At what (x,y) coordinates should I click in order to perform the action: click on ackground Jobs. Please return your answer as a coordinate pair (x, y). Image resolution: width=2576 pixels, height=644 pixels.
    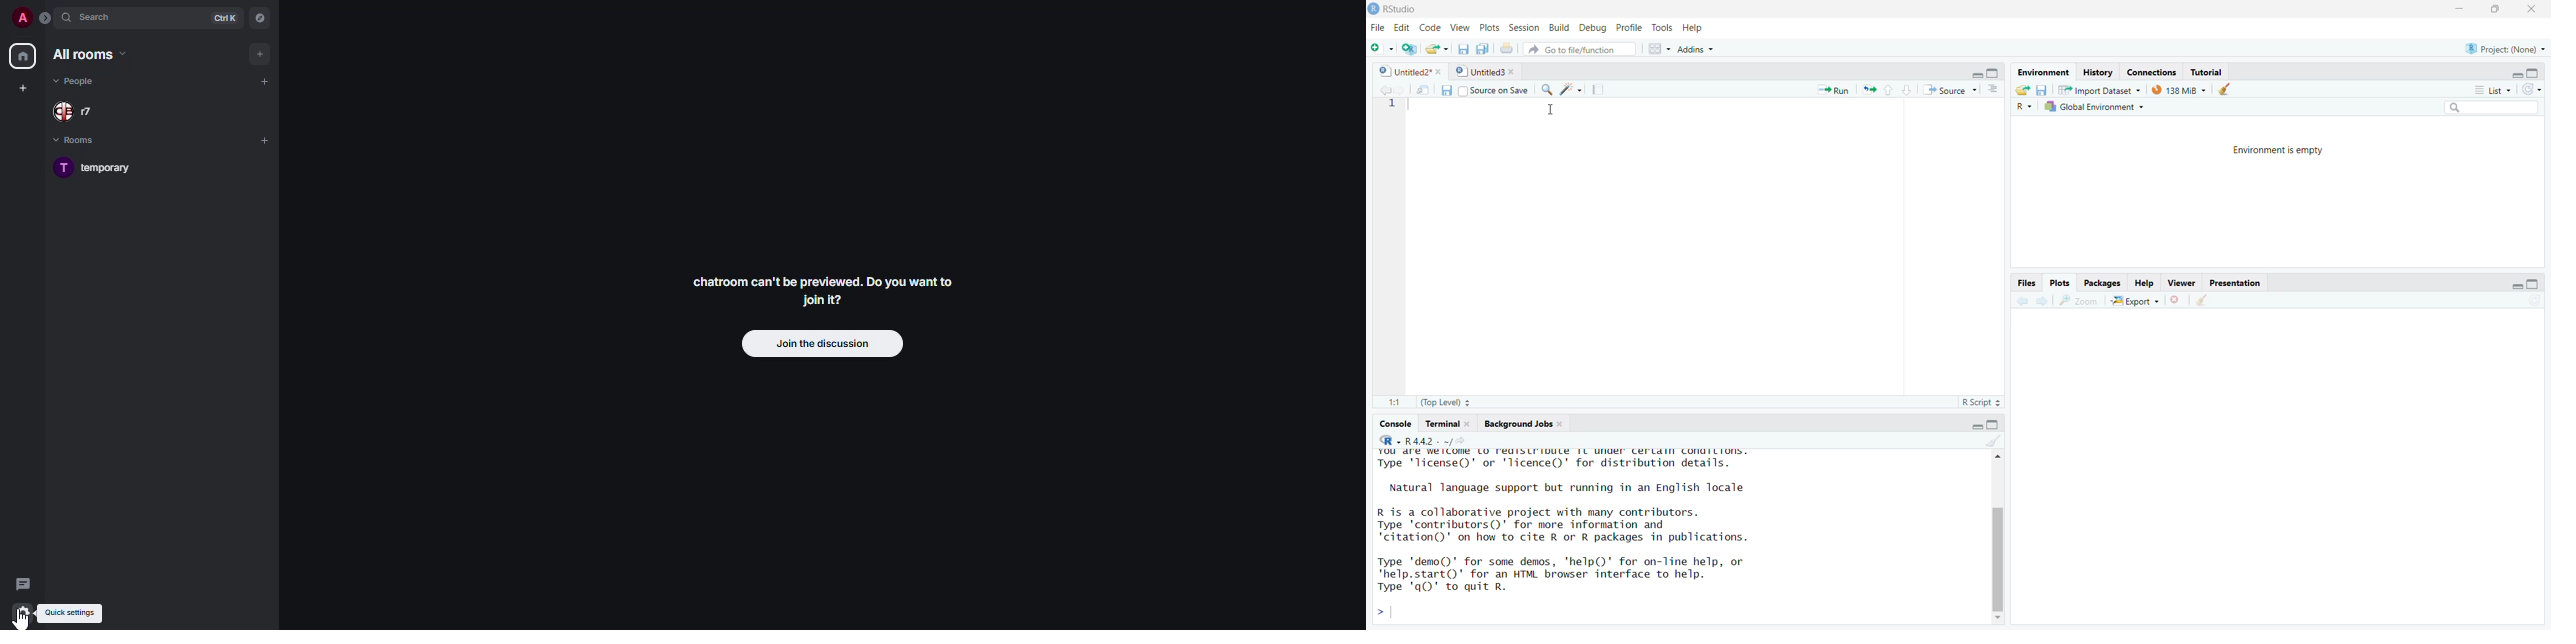
    Looking at the image, I should click on (1519, 425).